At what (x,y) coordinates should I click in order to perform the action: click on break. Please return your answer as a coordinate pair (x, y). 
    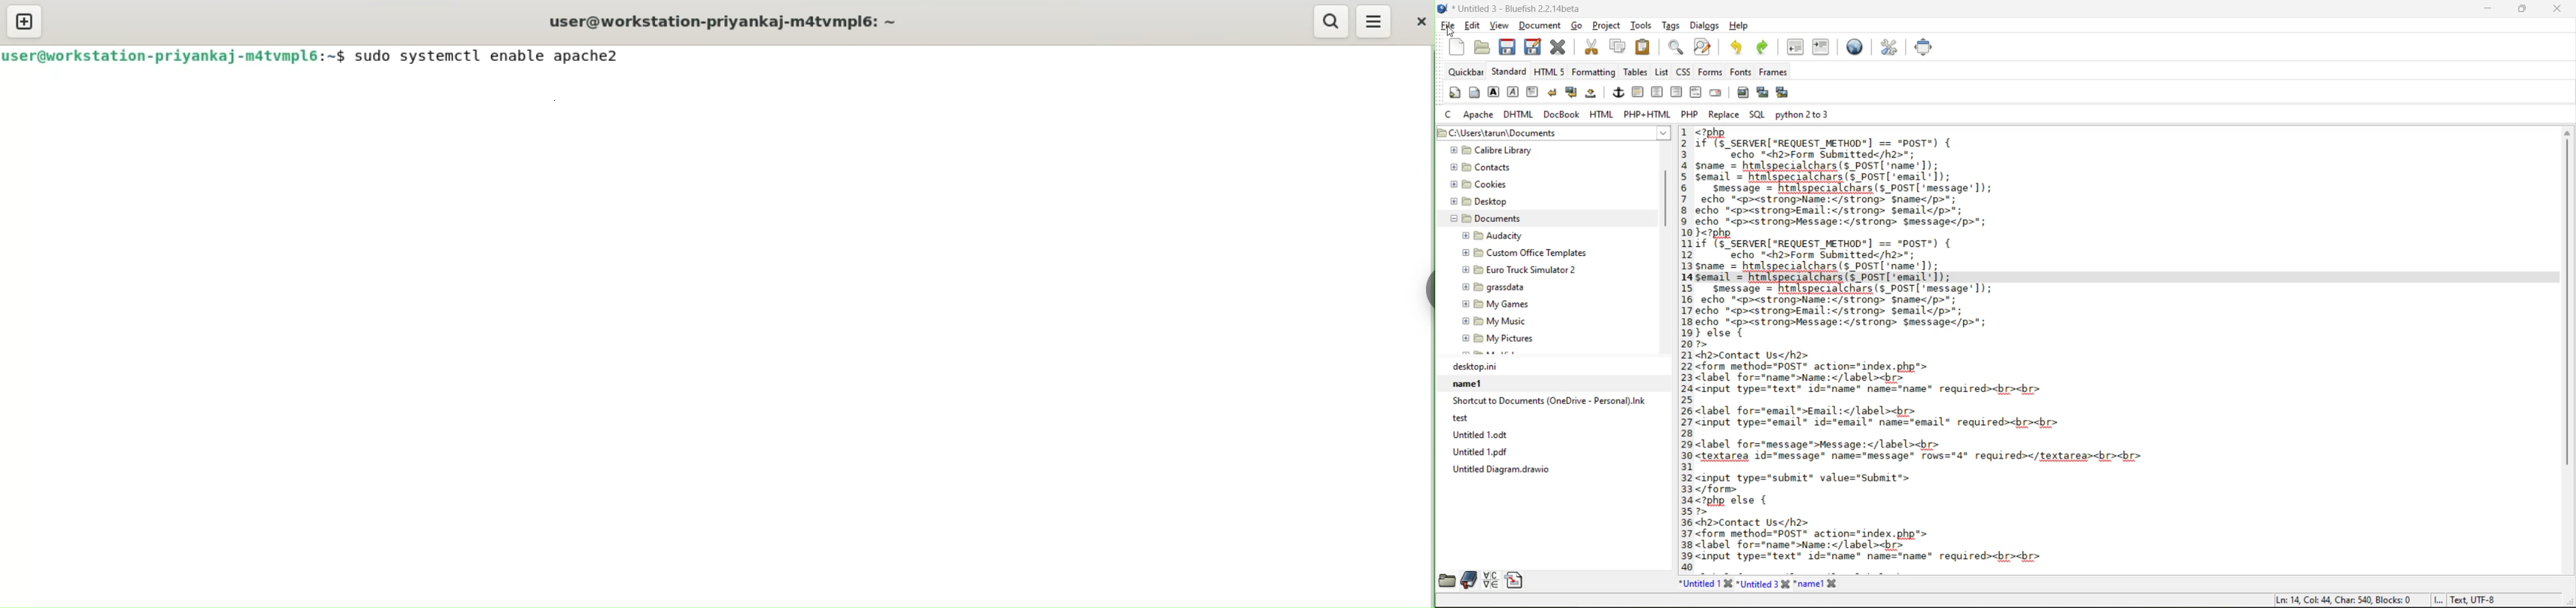
    Looking at the image, I should click on (1553, 93).